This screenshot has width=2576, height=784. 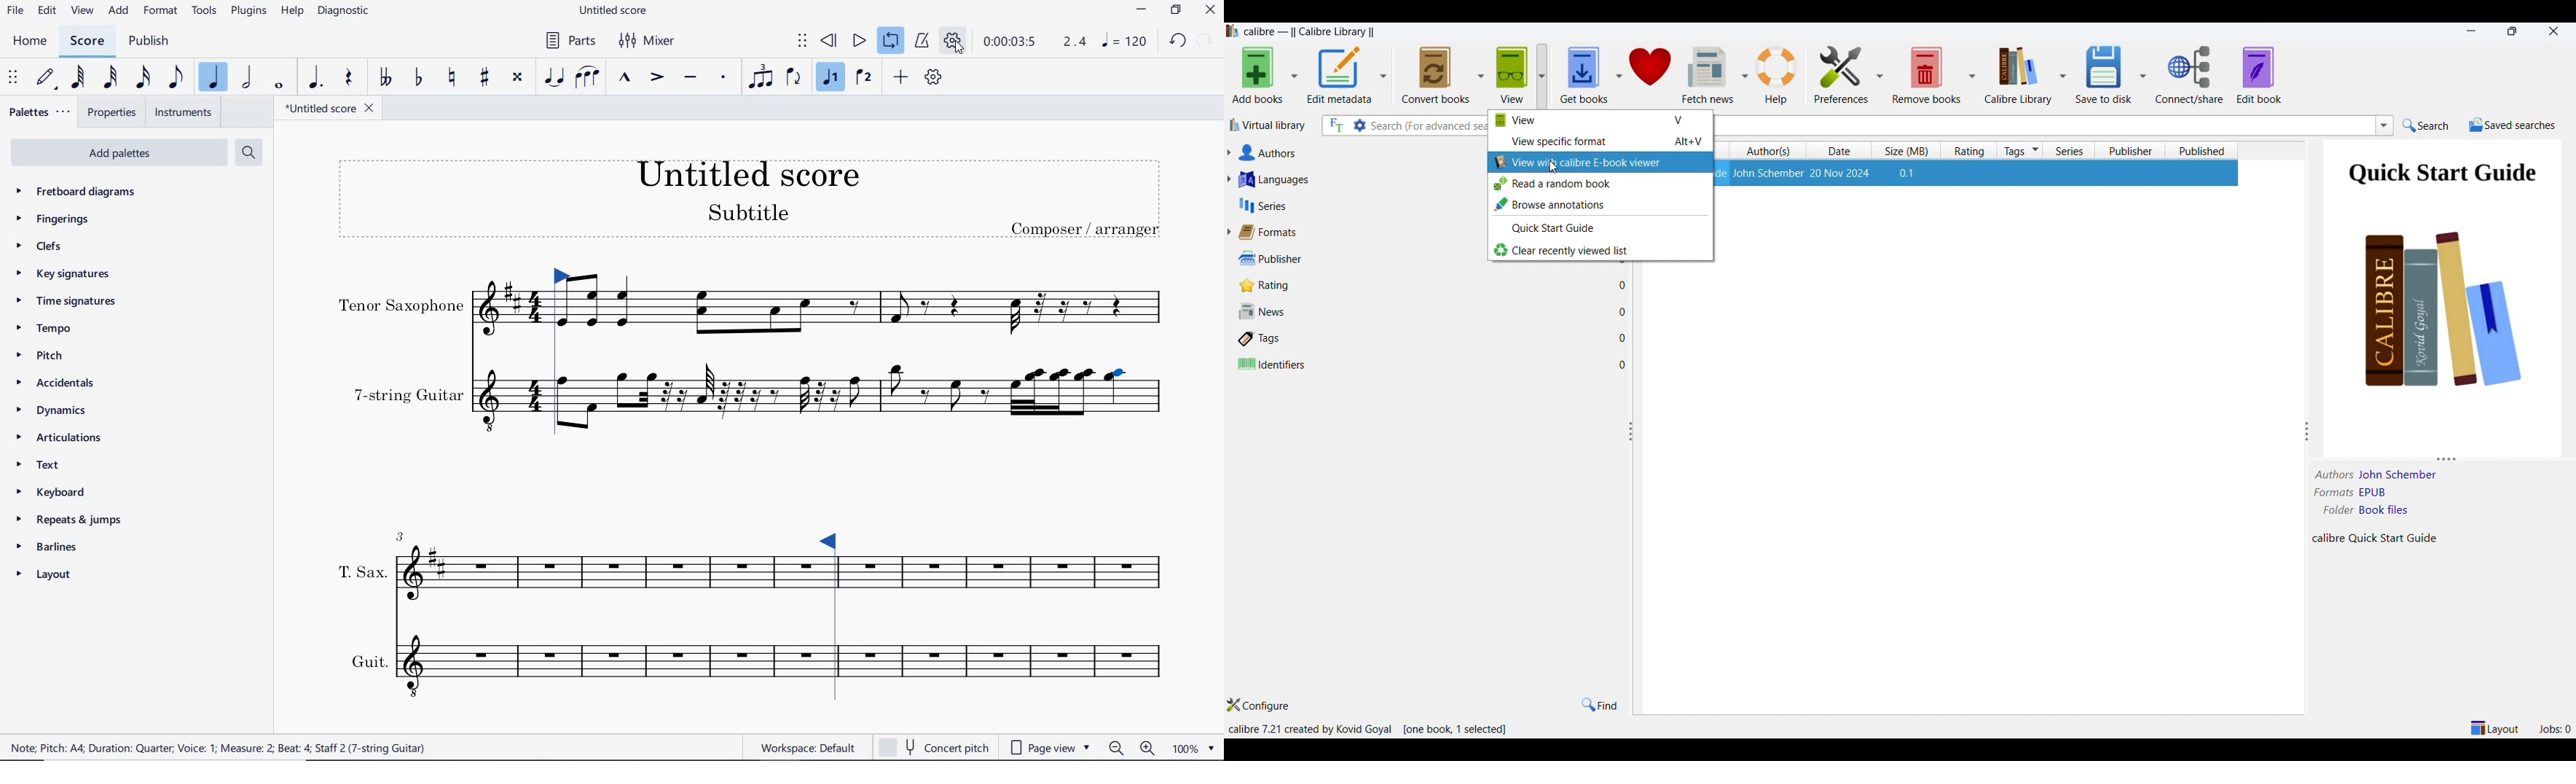 What do you see at coordinates (175, 78) in the screenshot?
I see `EIGHTH NOTE` at bounding box center [175, 78].